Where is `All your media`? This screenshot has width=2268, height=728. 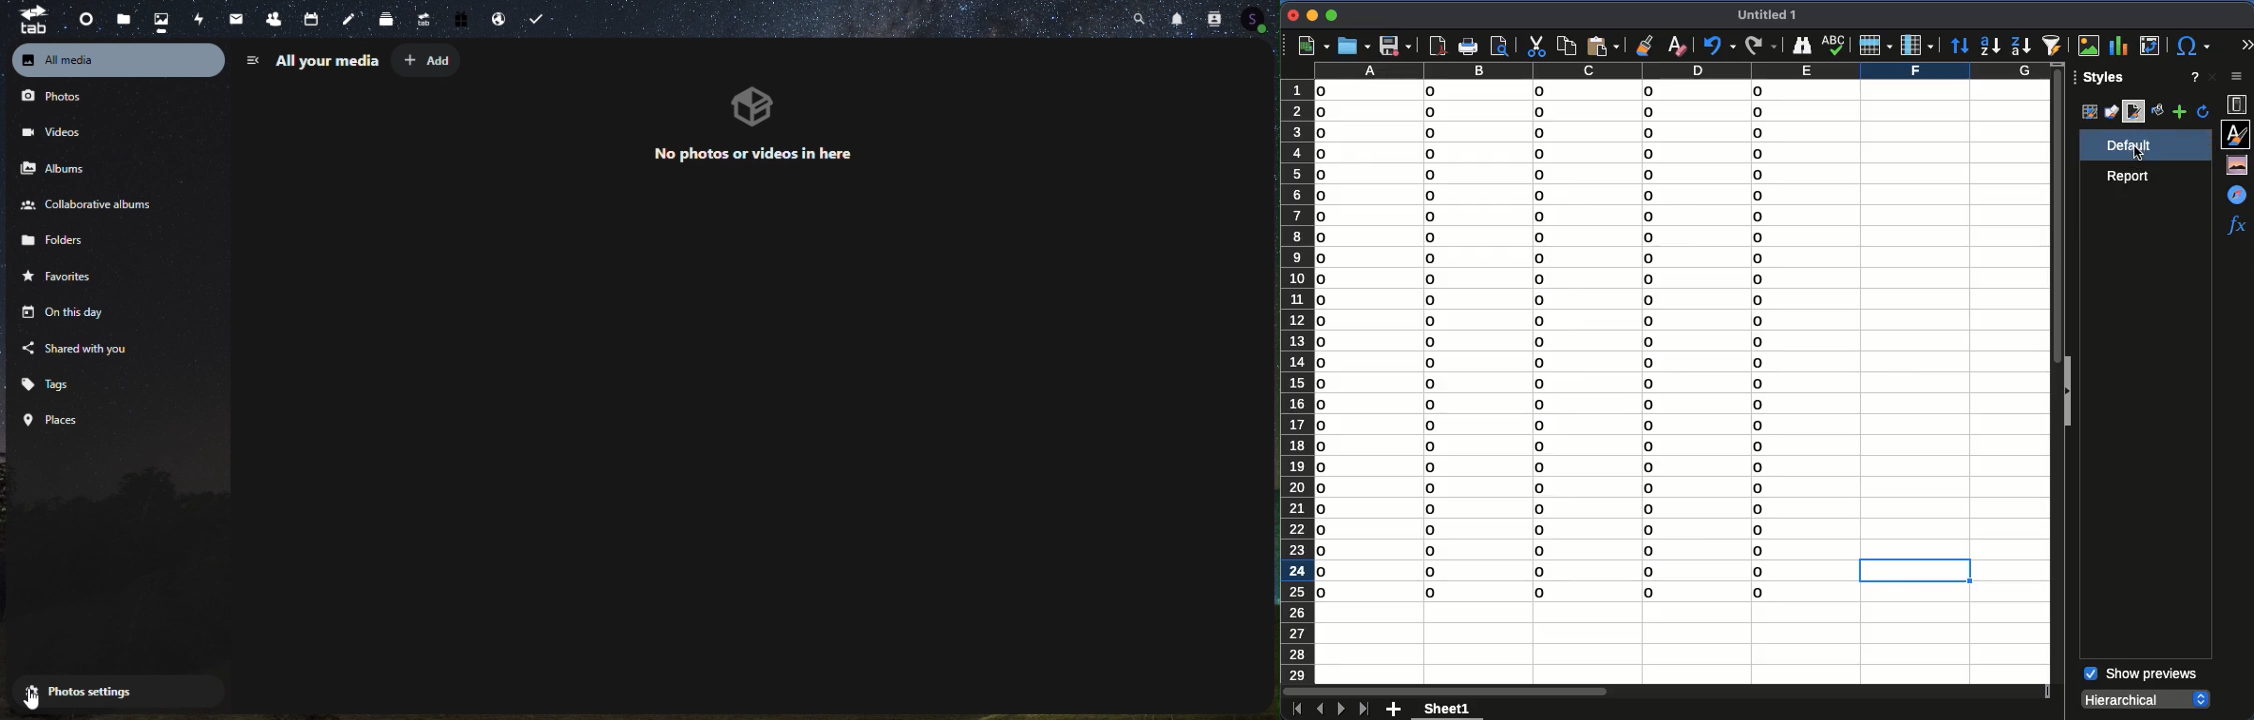 All your media is located at coordinates (312, 60).